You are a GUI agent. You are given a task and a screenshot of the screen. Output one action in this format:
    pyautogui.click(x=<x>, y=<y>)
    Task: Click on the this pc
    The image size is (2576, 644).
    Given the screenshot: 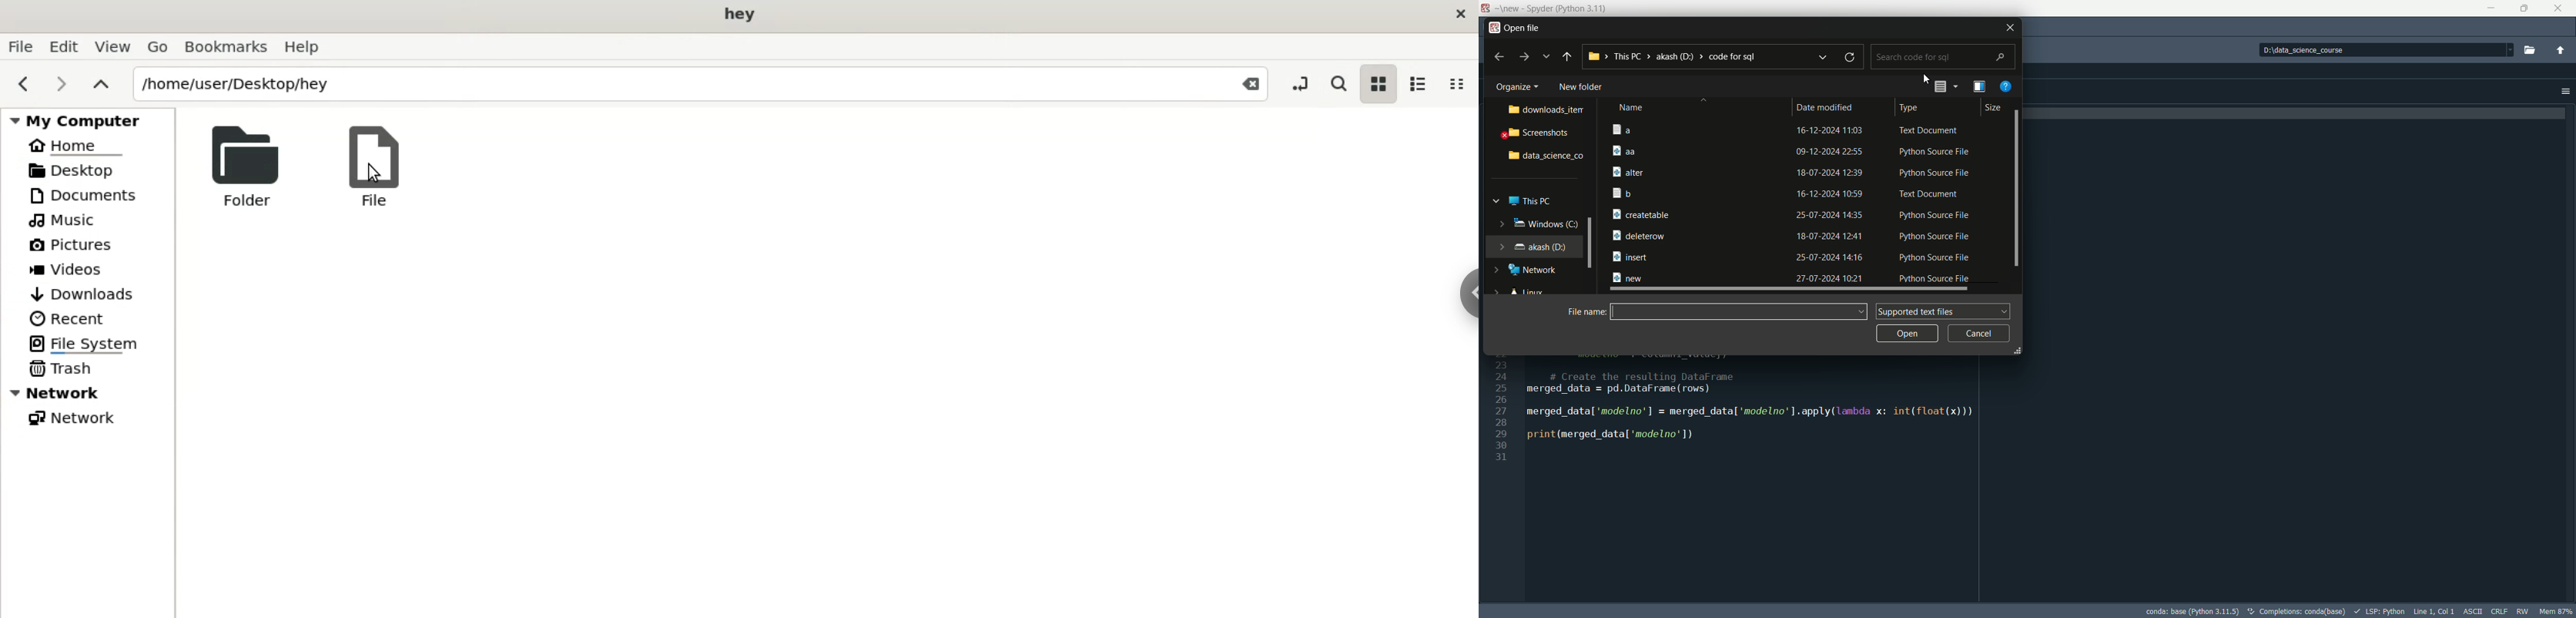 What is the action you would take?
    pyautogui.click(x=1532, y=201)
    